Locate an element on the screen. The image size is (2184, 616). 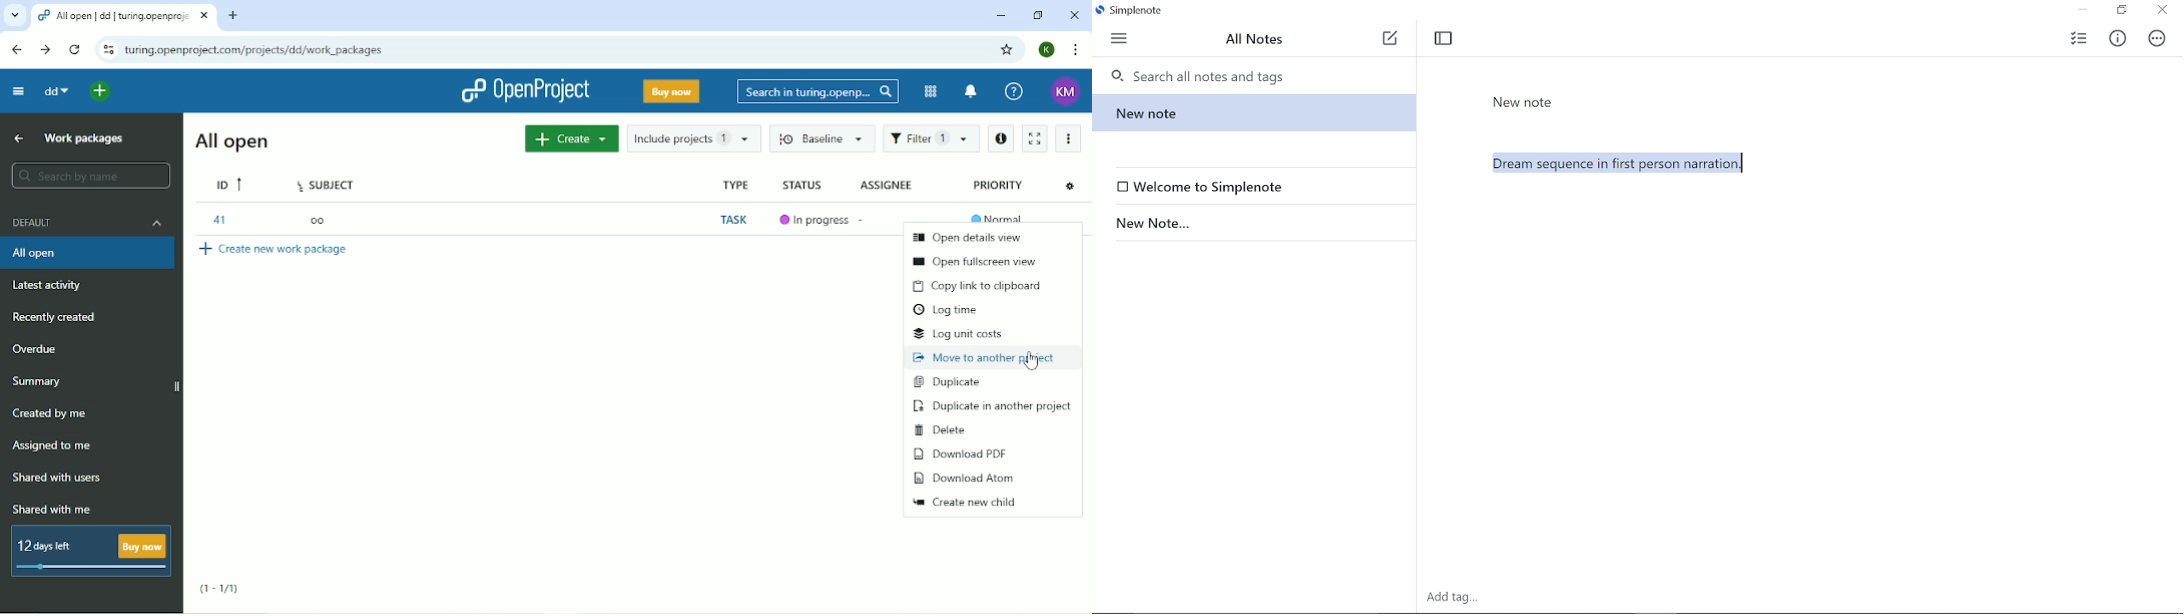
Minimize is located at coordinates (999, 16).